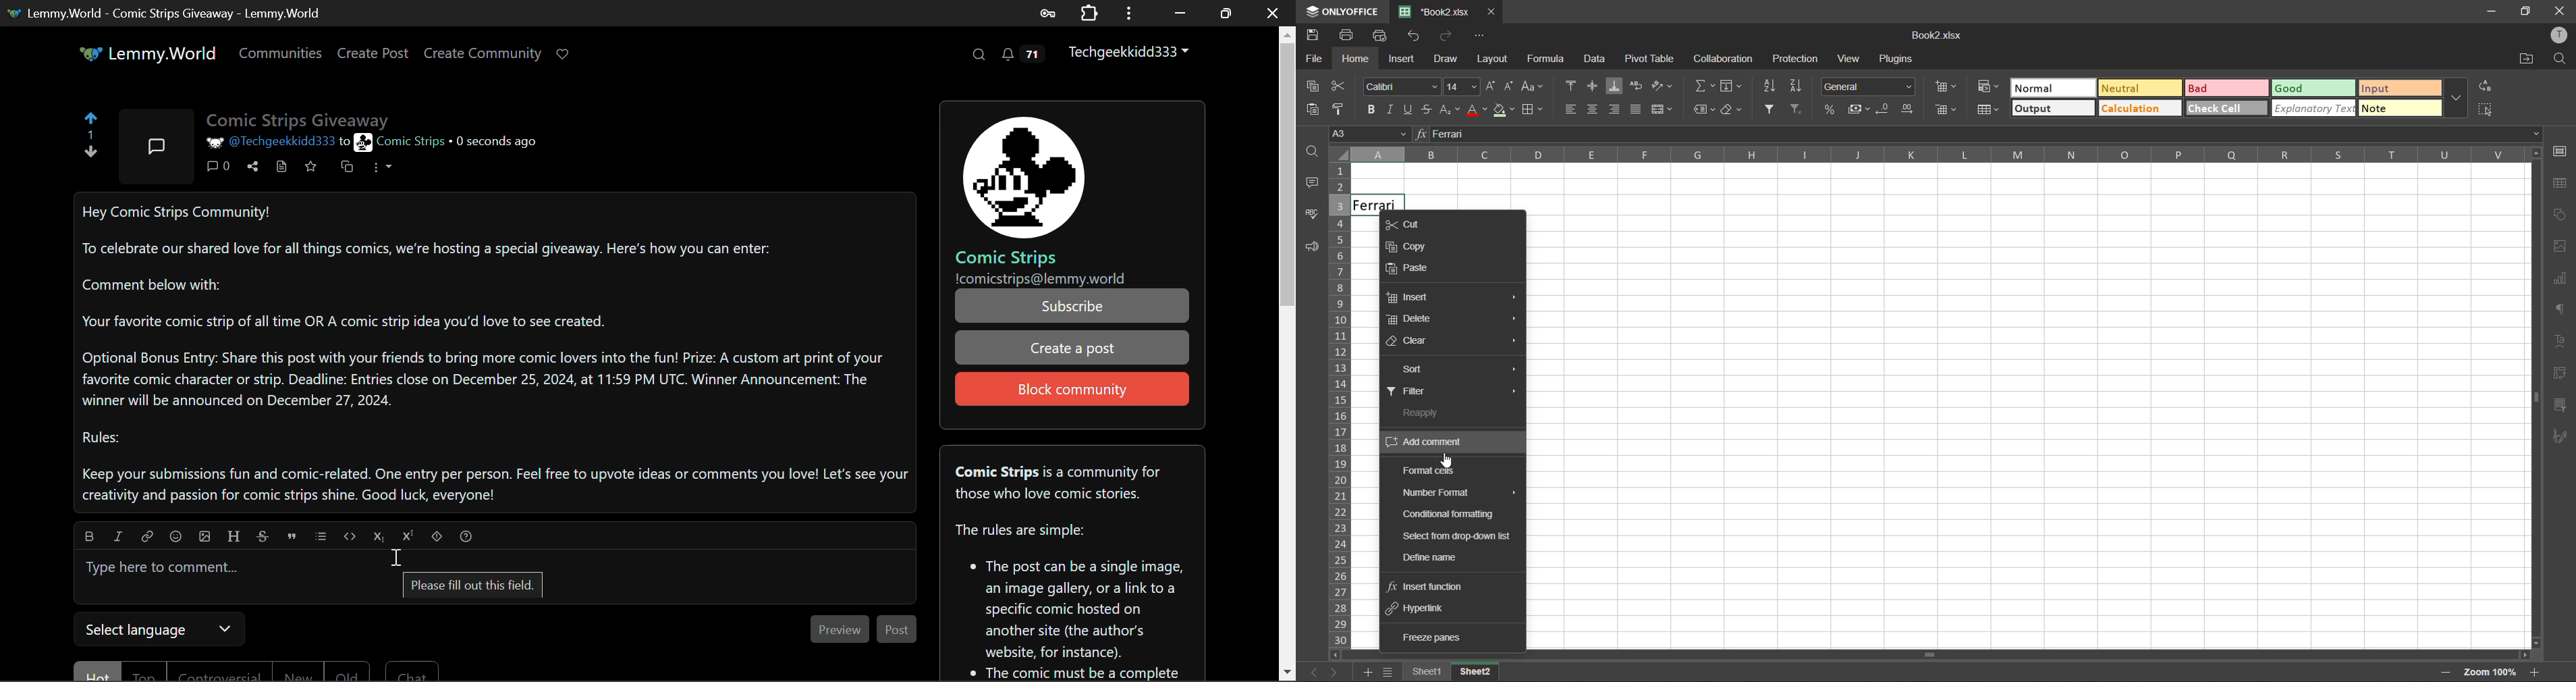 This screenshot has width=2576, height=700. What do you see at coordinates (2401, 89) in the screenshot?
I see `input` at bounding box center [2401, 89].